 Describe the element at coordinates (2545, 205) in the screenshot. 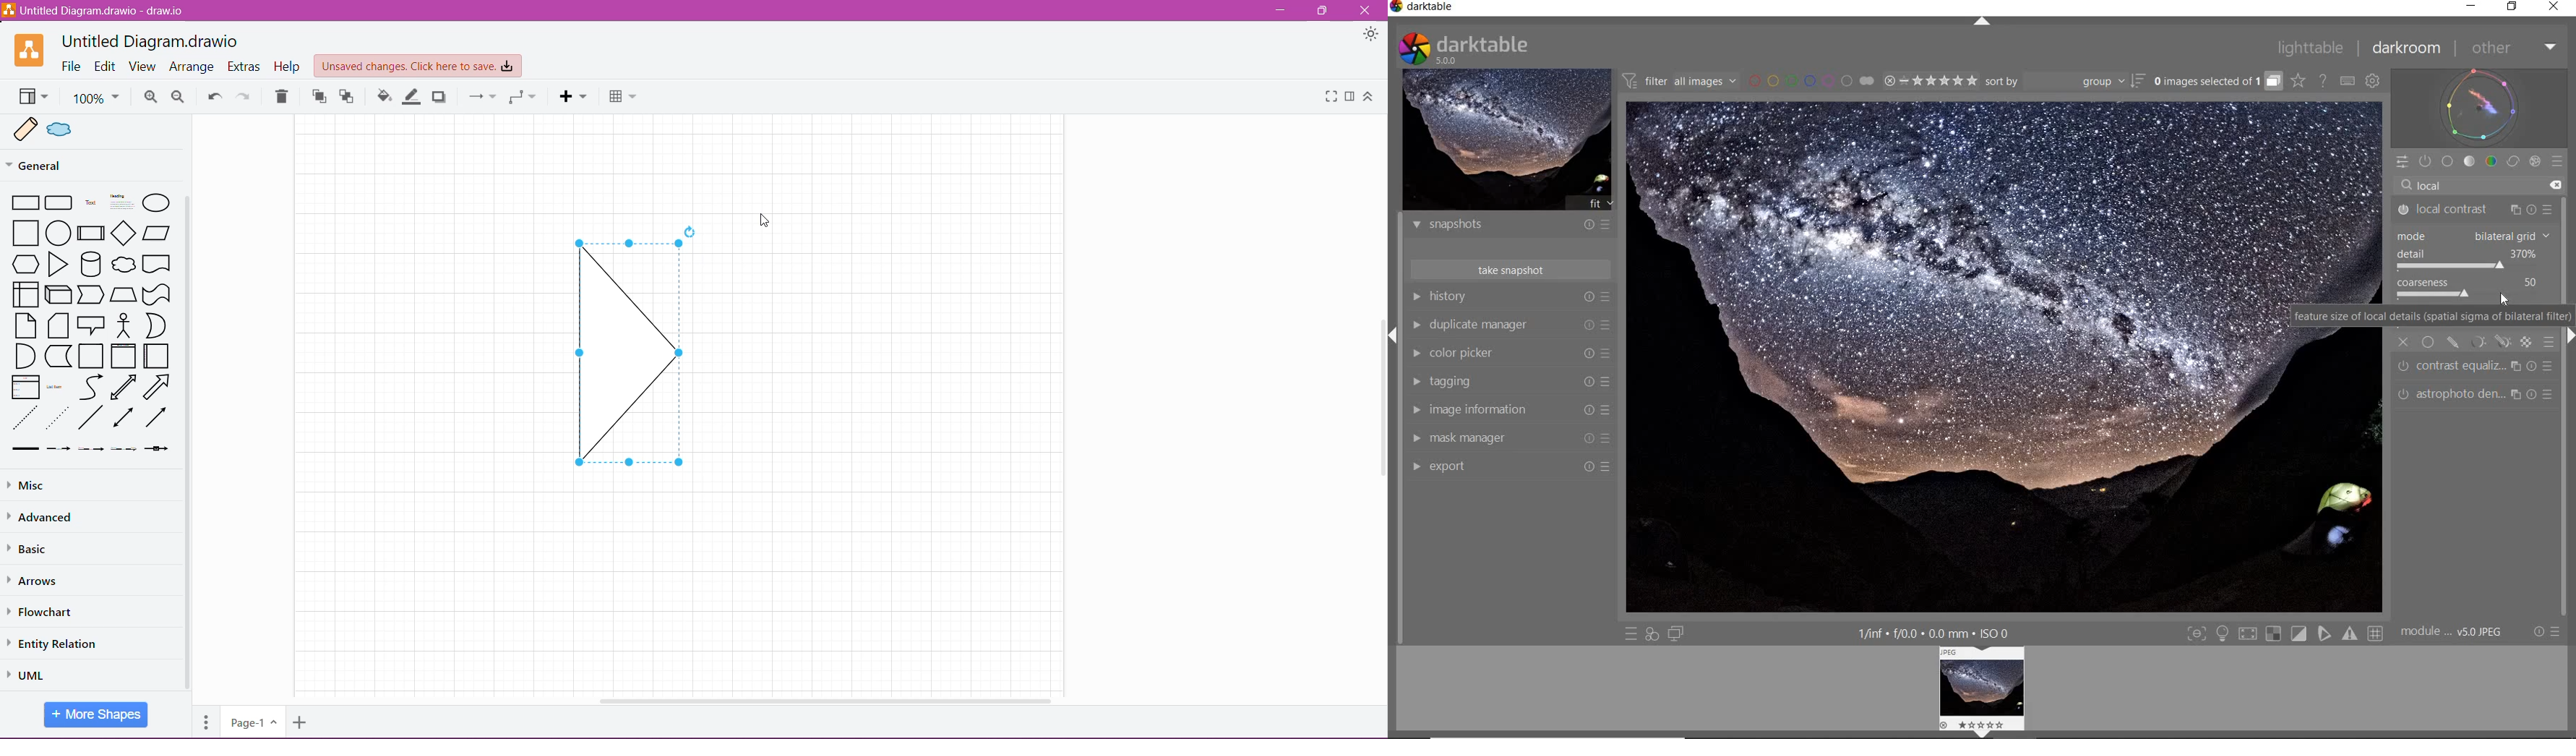

I see `presets` at that location.